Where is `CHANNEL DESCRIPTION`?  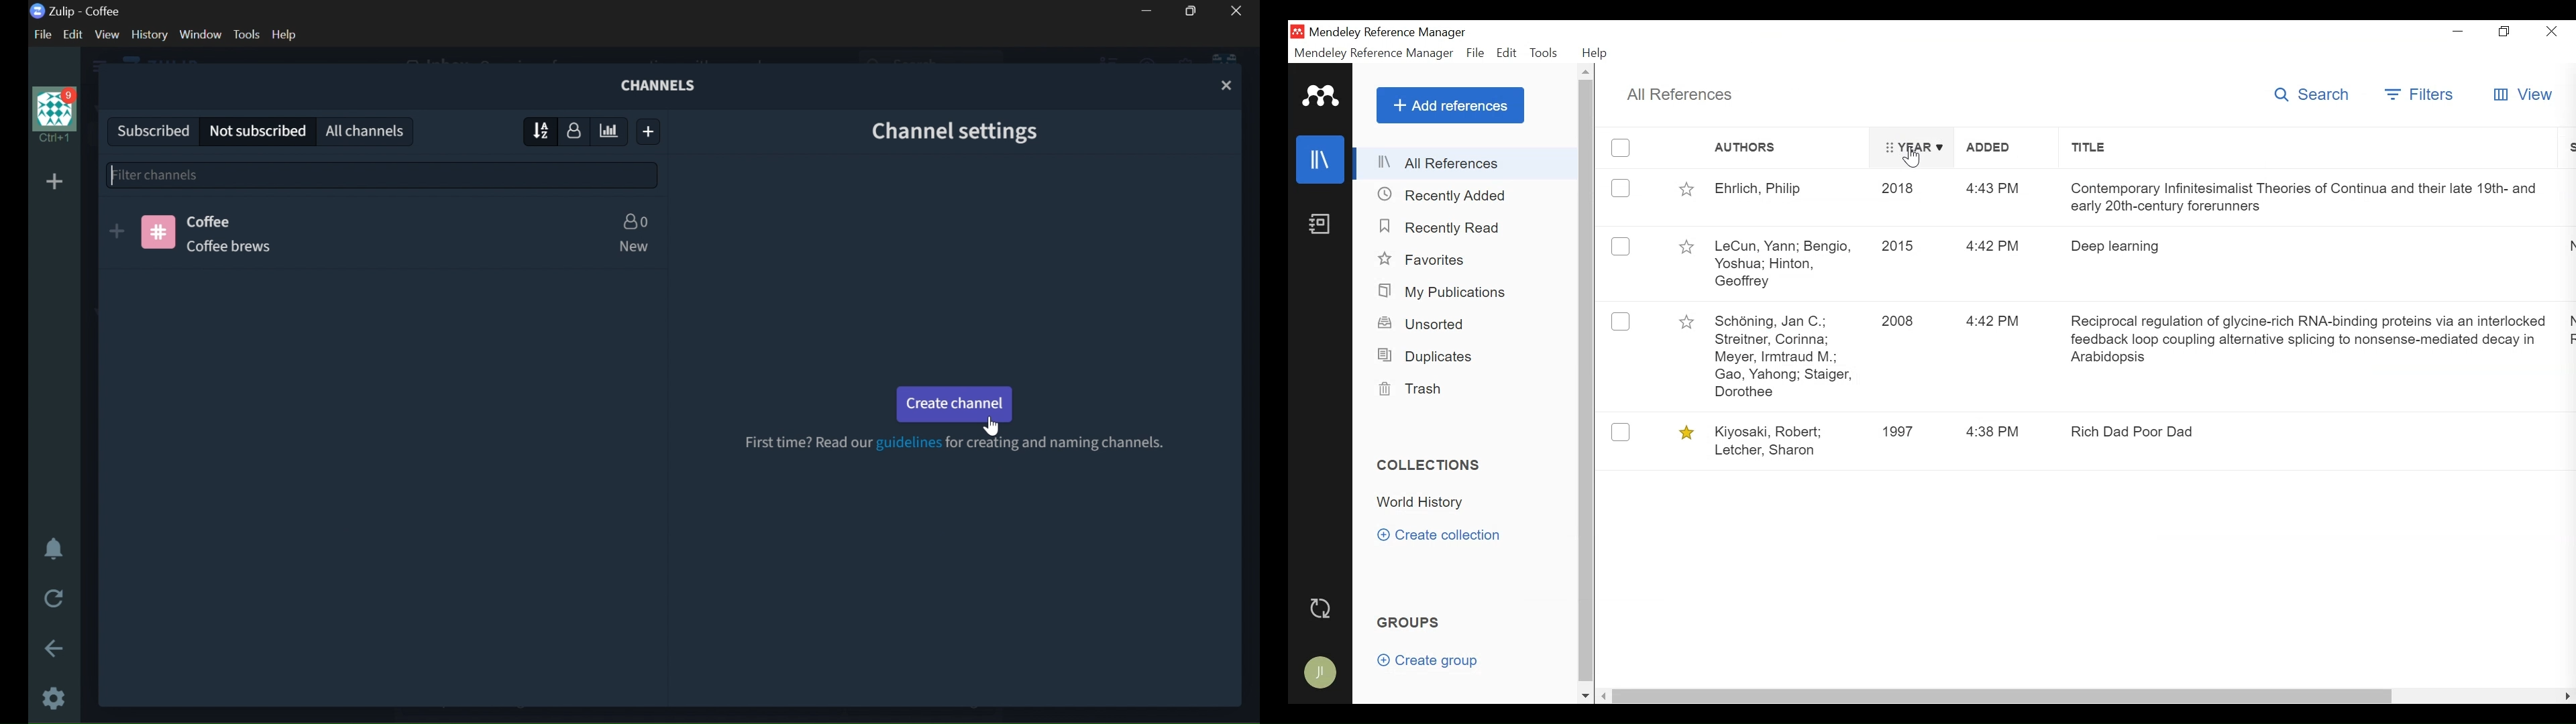
CHANNEL DESCRIPTION is located at coordinates (243, 246).